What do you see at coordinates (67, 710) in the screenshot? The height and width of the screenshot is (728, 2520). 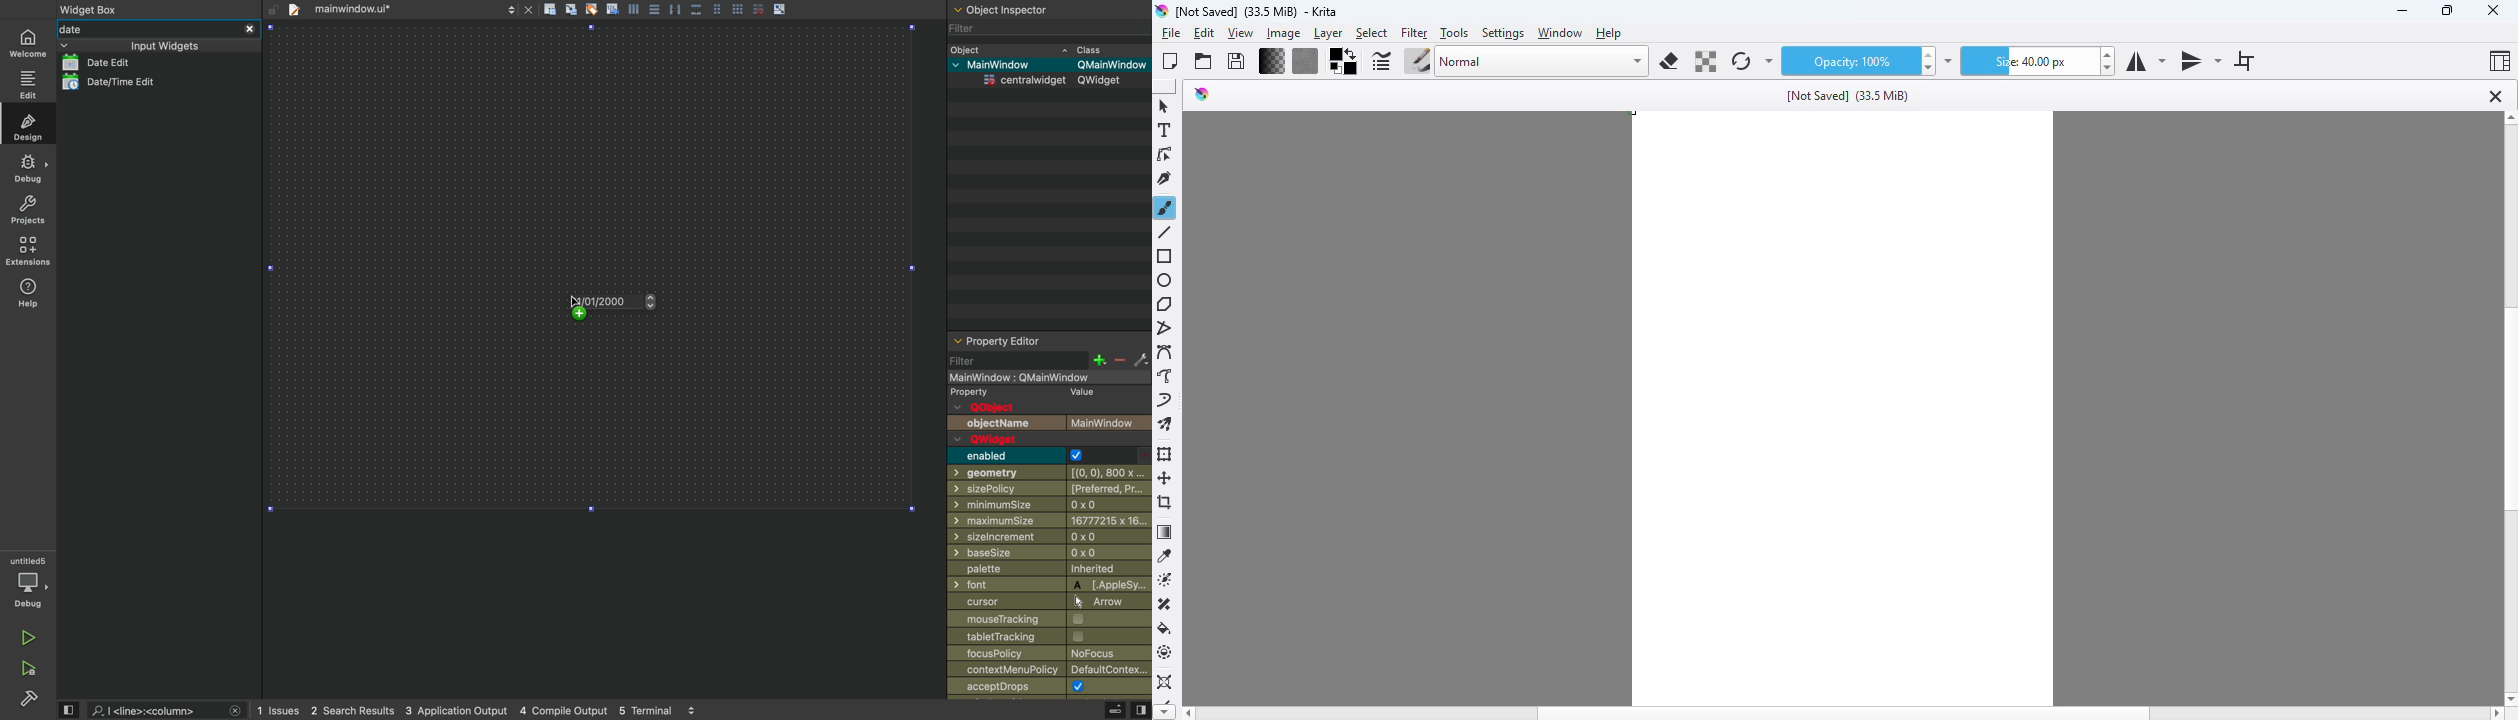 I see `view` at bounding box center [67, 710].